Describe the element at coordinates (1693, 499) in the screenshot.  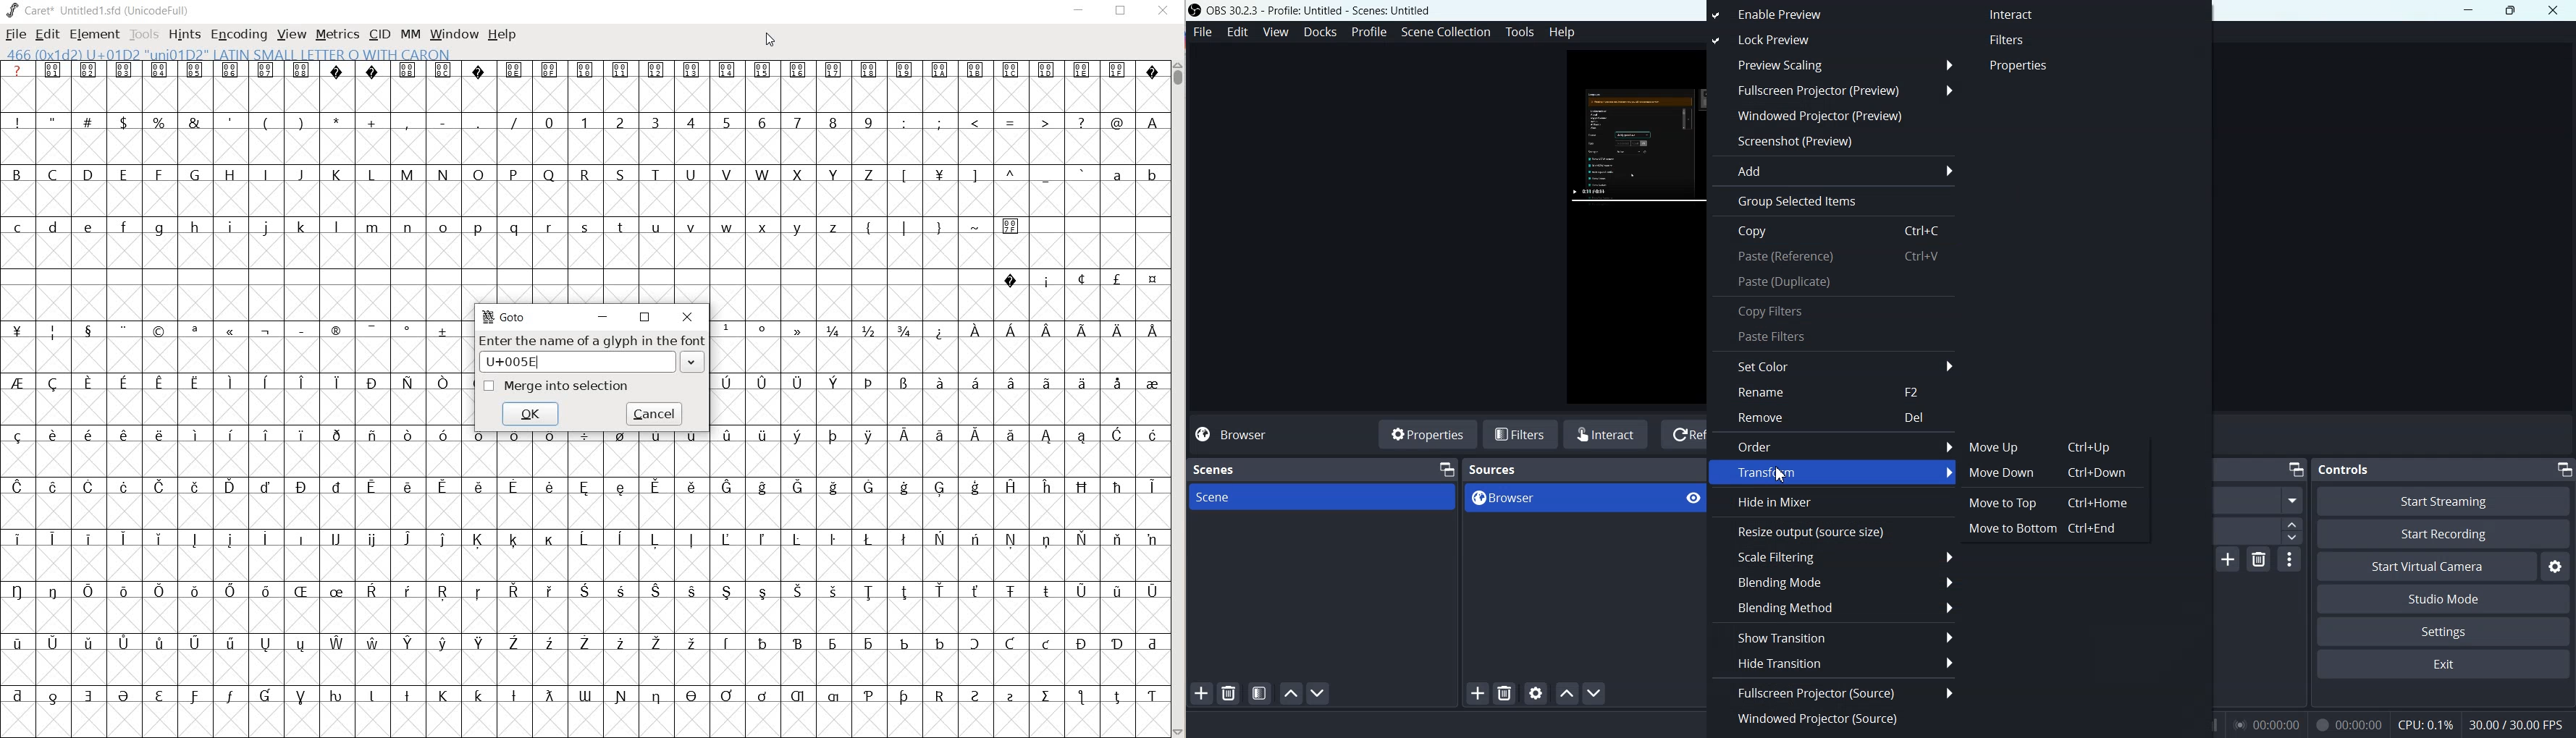
I see `Eye` at that location.